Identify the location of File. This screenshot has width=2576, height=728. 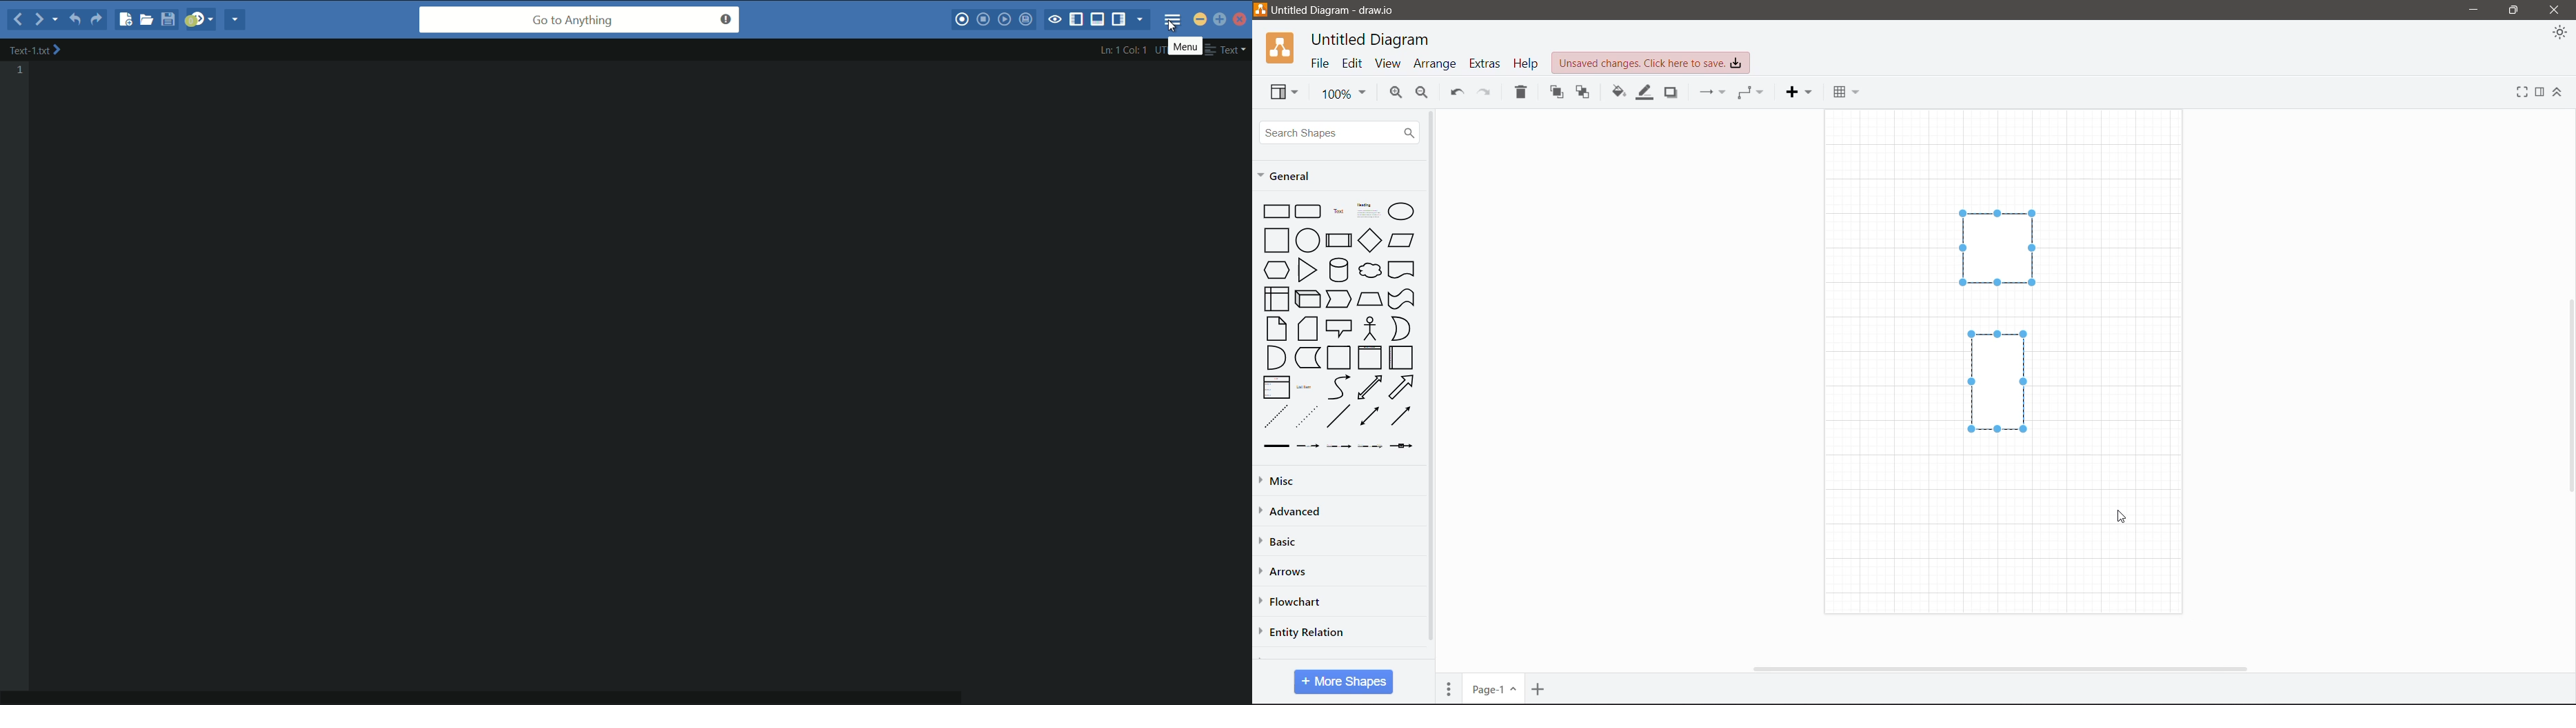
(1320, 63).